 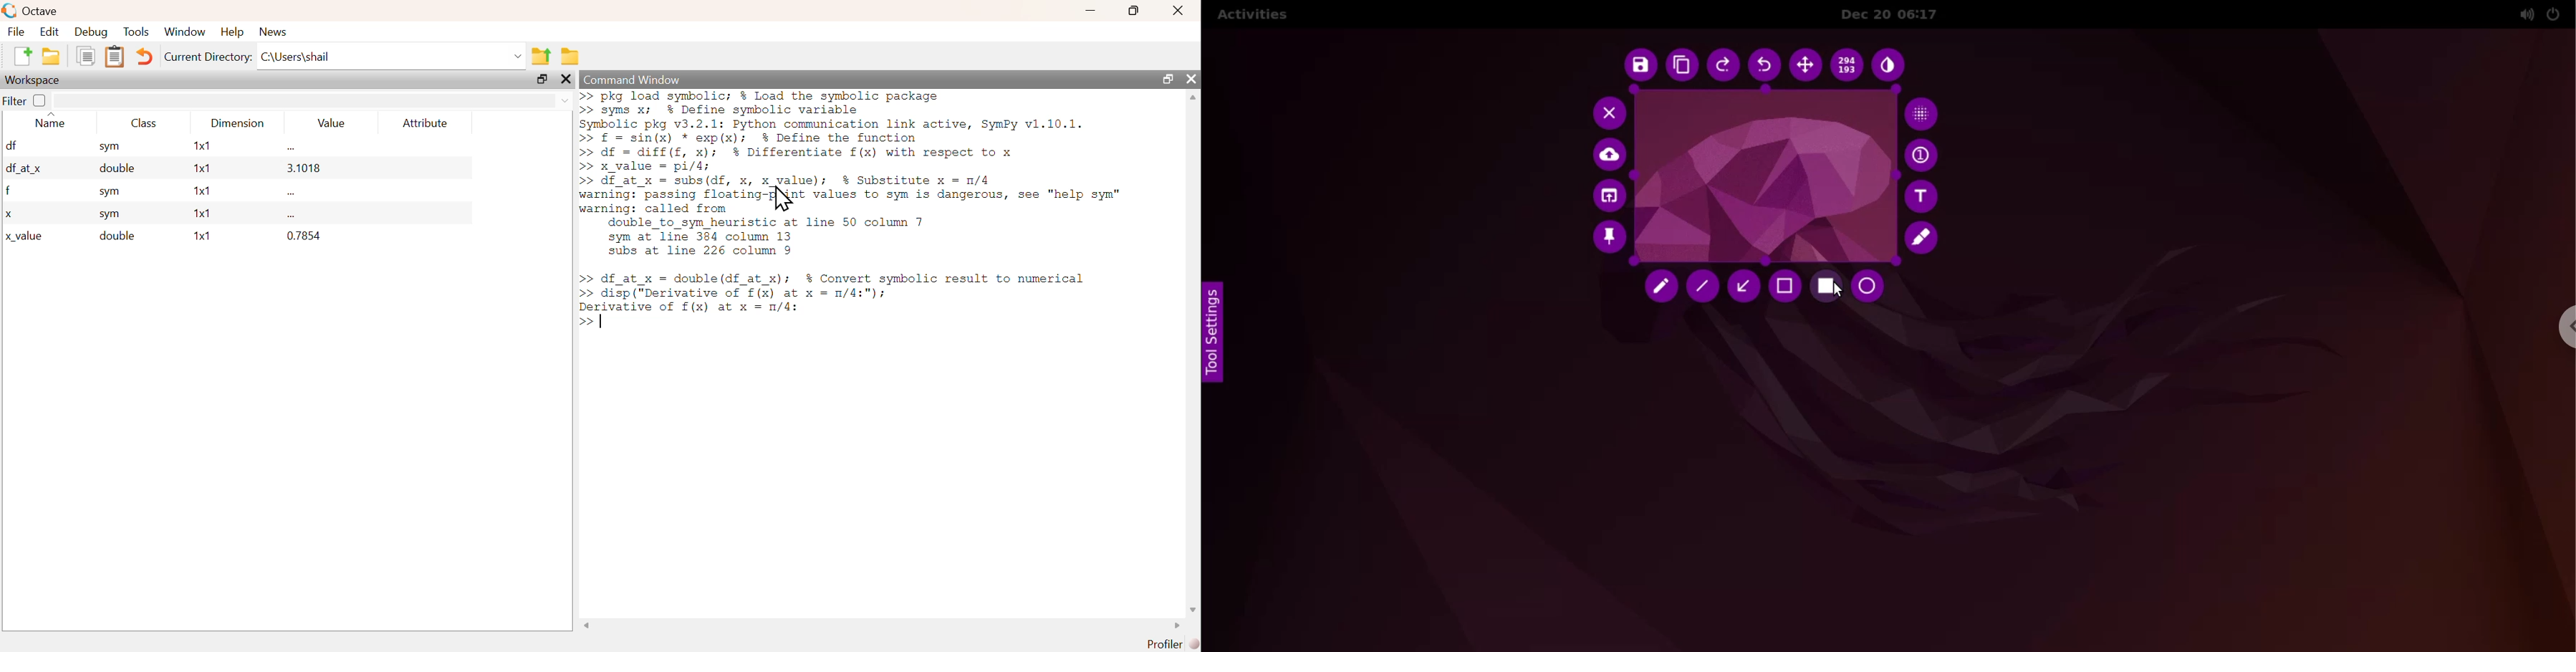 What do you see at coordinates (313, 100) in the screenshot?
I see `search area` at bounding box center [313, 100].